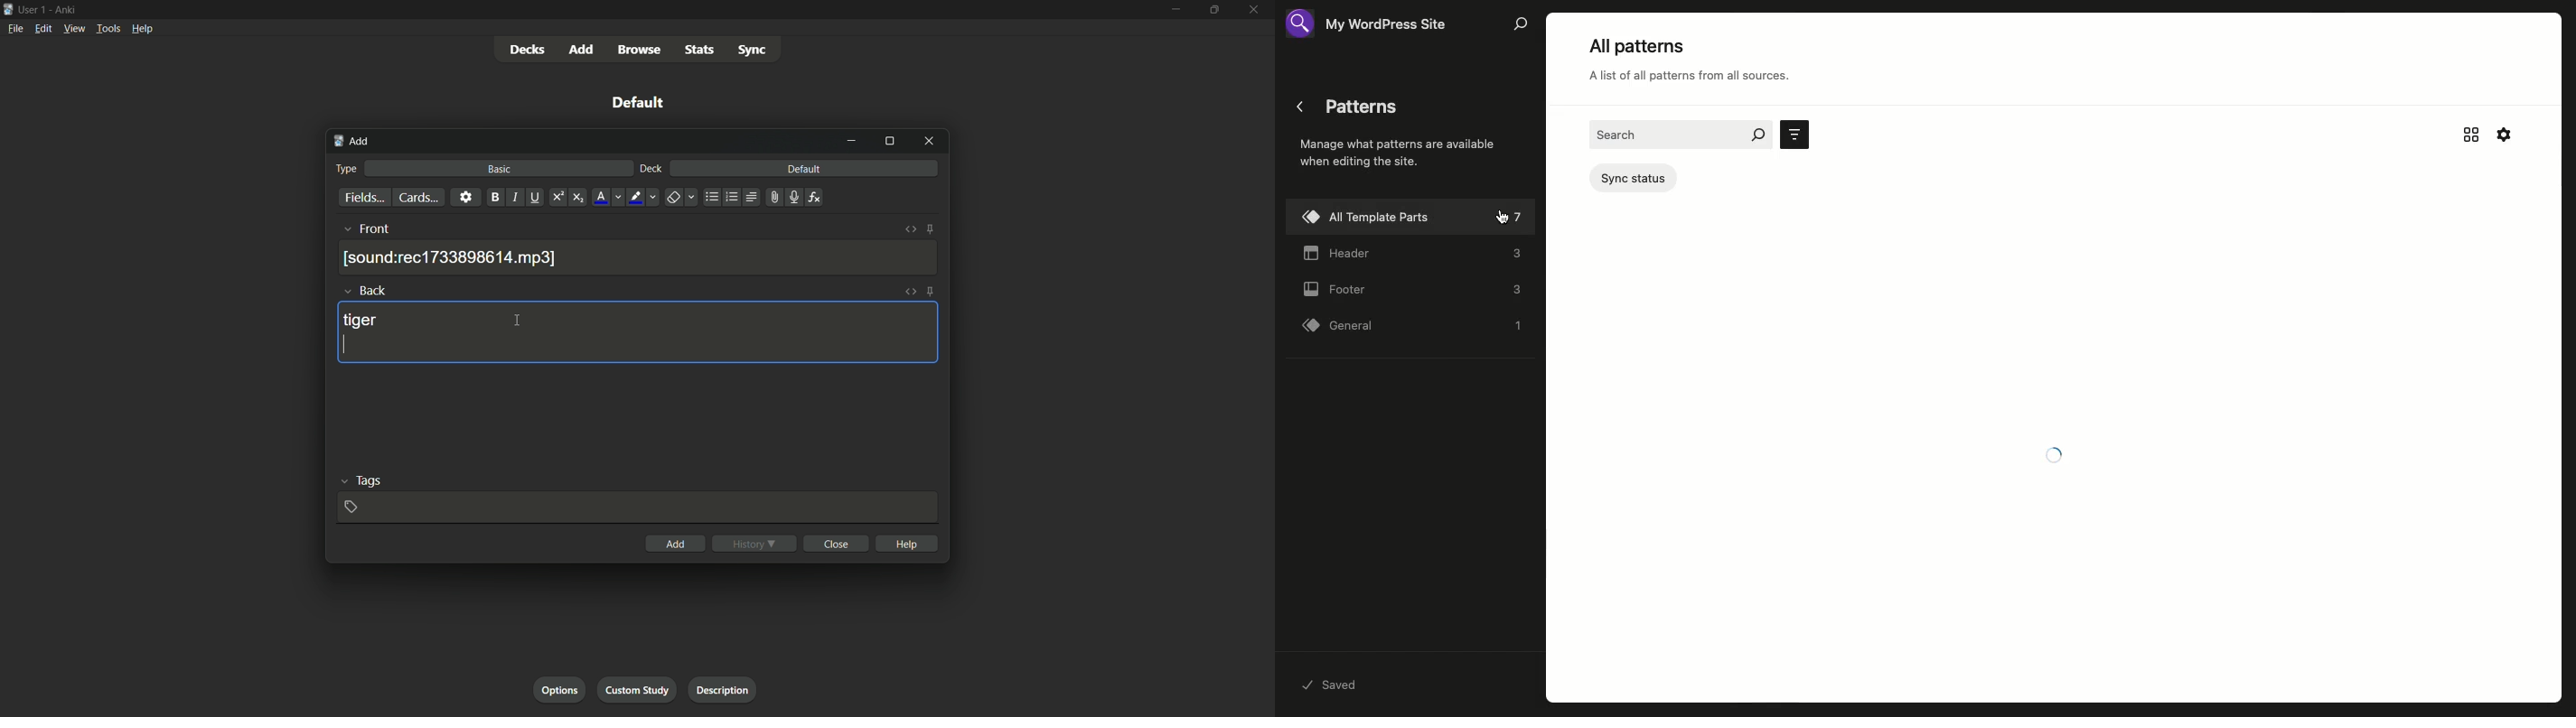  What do you see at coordinates (376, 229) in the screenshot?
I see `front` at bounding box center [376, 229].